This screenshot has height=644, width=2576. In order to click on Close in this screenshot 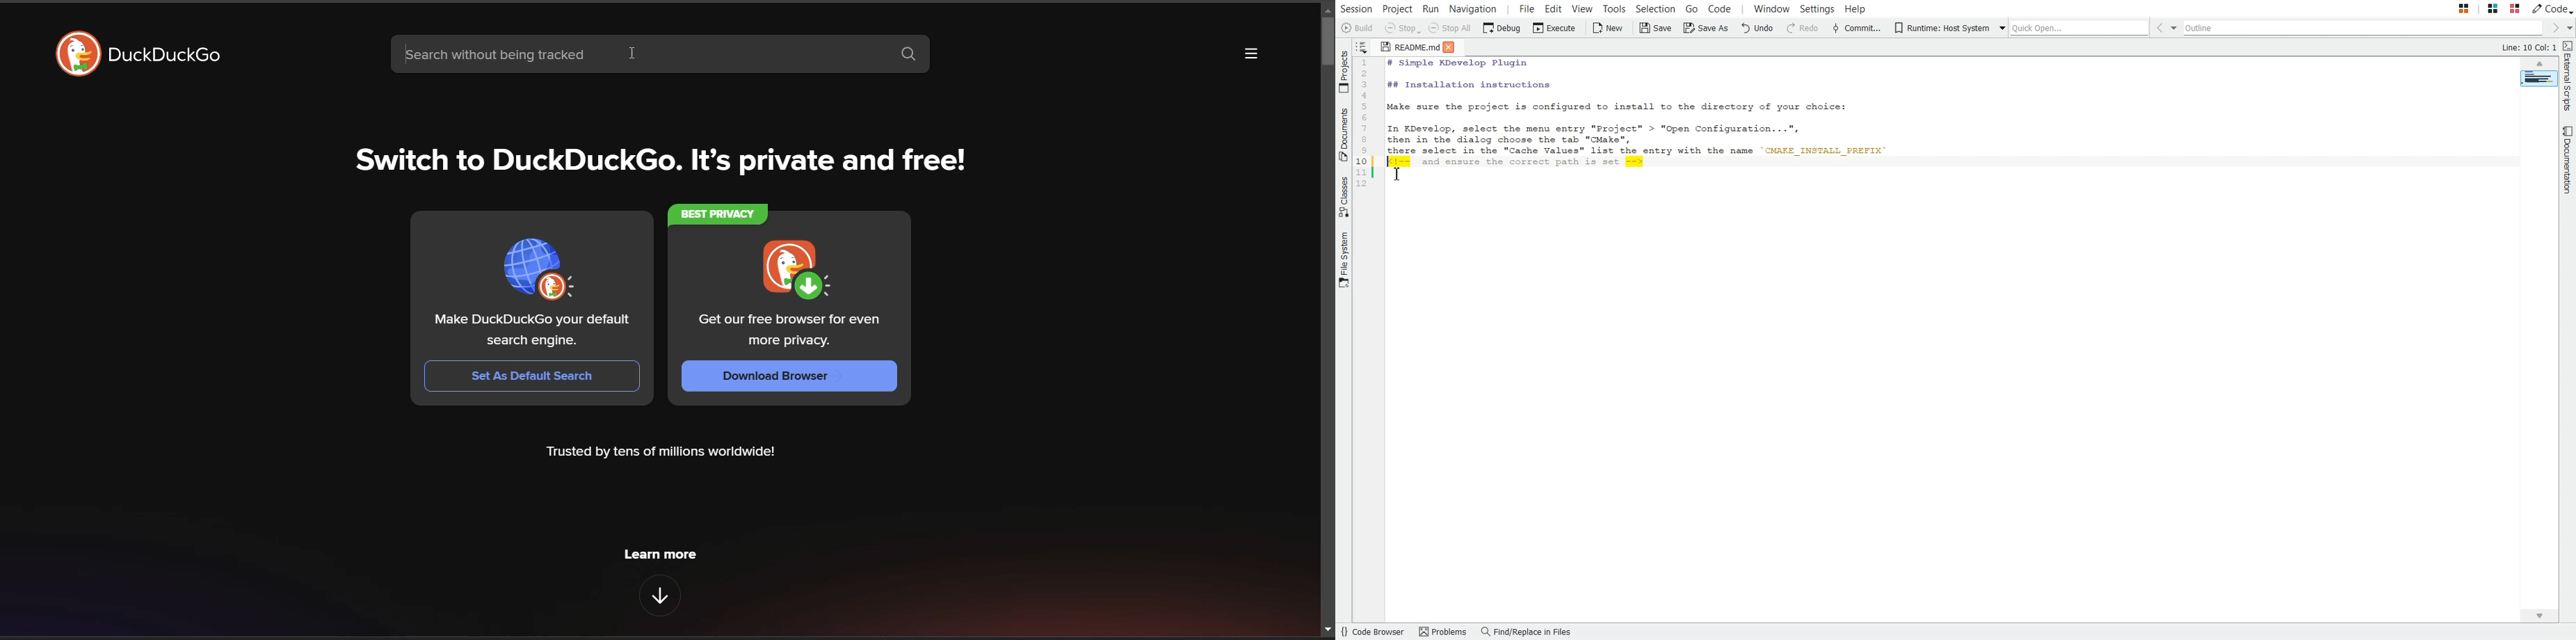, I will do `click(1452, 48)`.